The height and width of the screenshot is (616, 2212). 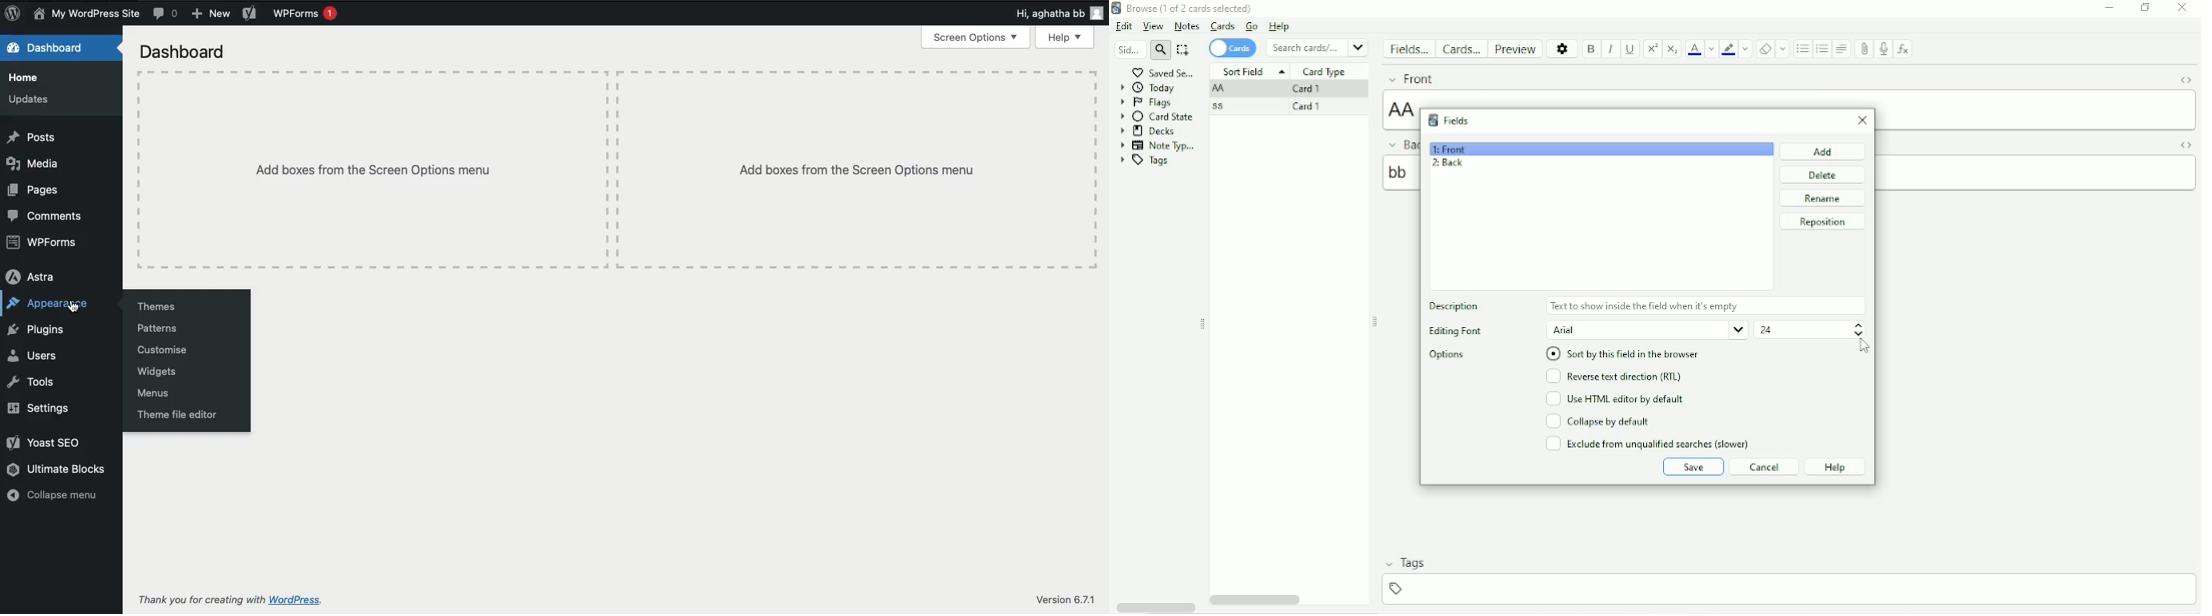 I want to click on Edit, so click(x=1125, y=26).